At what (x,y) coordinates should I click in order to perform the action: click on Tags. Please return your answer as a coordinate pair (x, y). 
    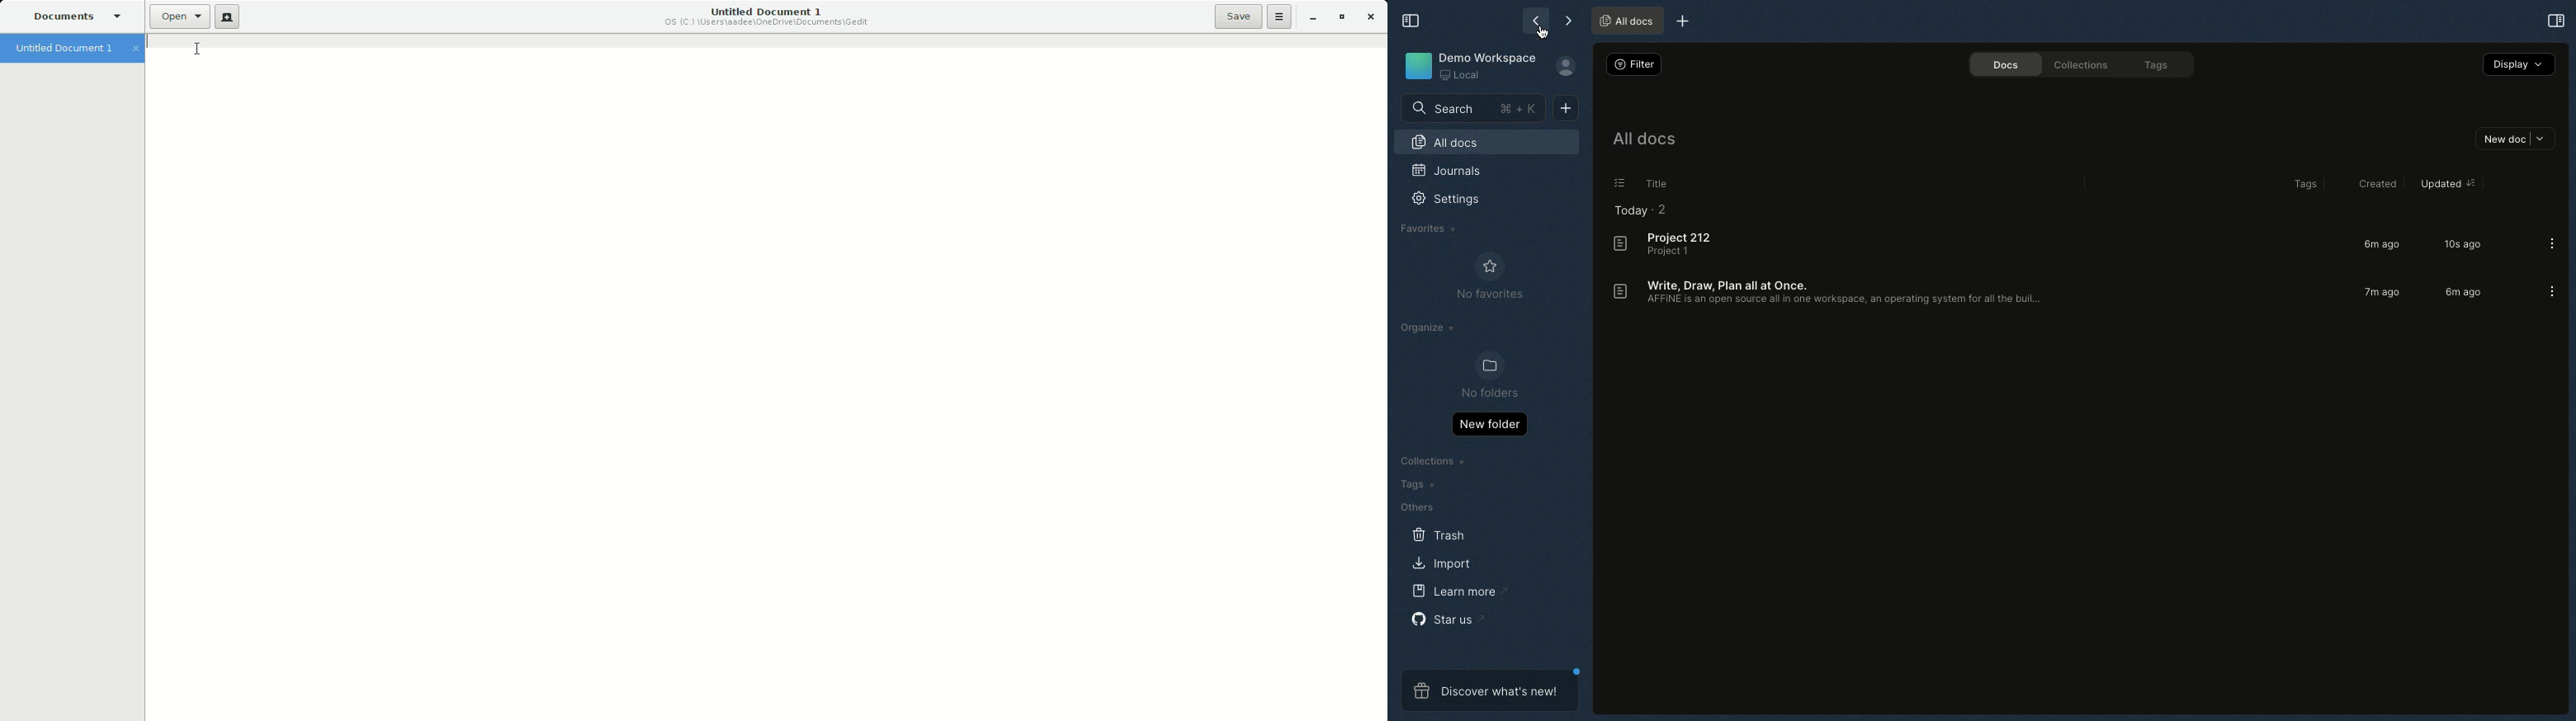
    Looking at the image, I should click on (1416, 484).